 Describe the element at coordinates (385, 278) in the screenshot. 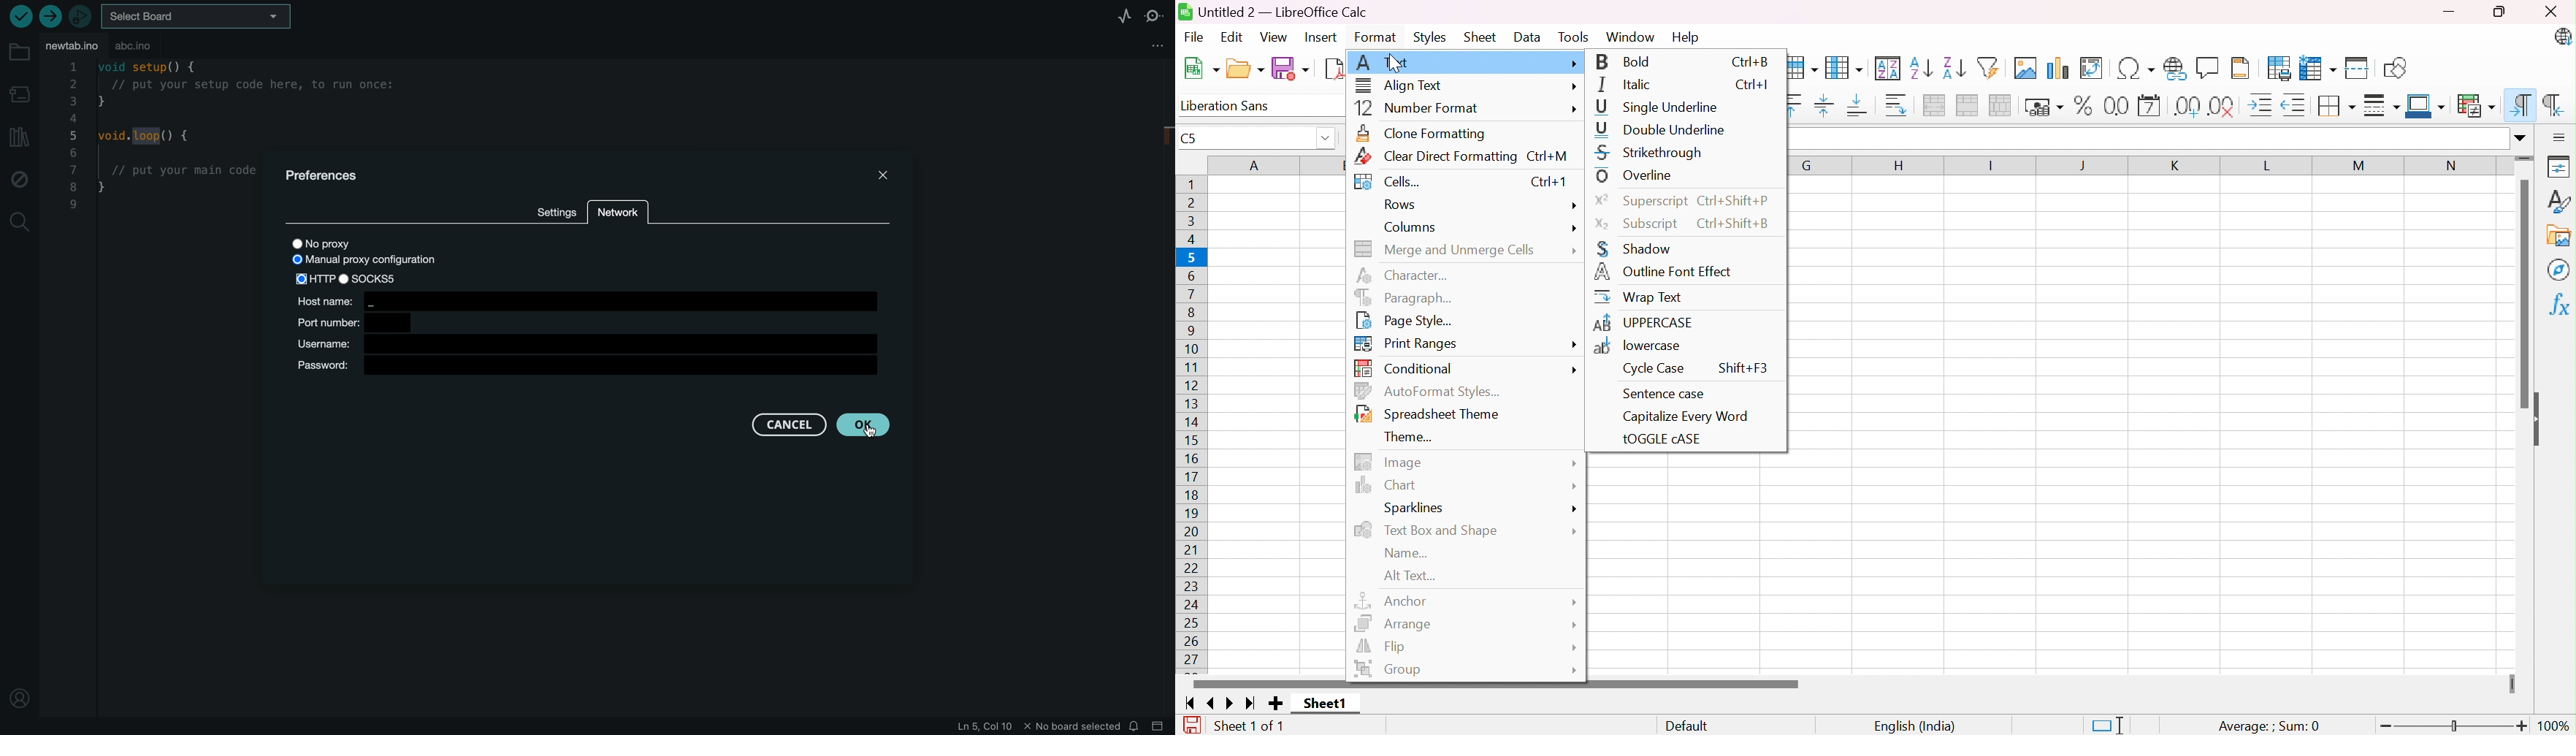

I see `socks5` at that location.